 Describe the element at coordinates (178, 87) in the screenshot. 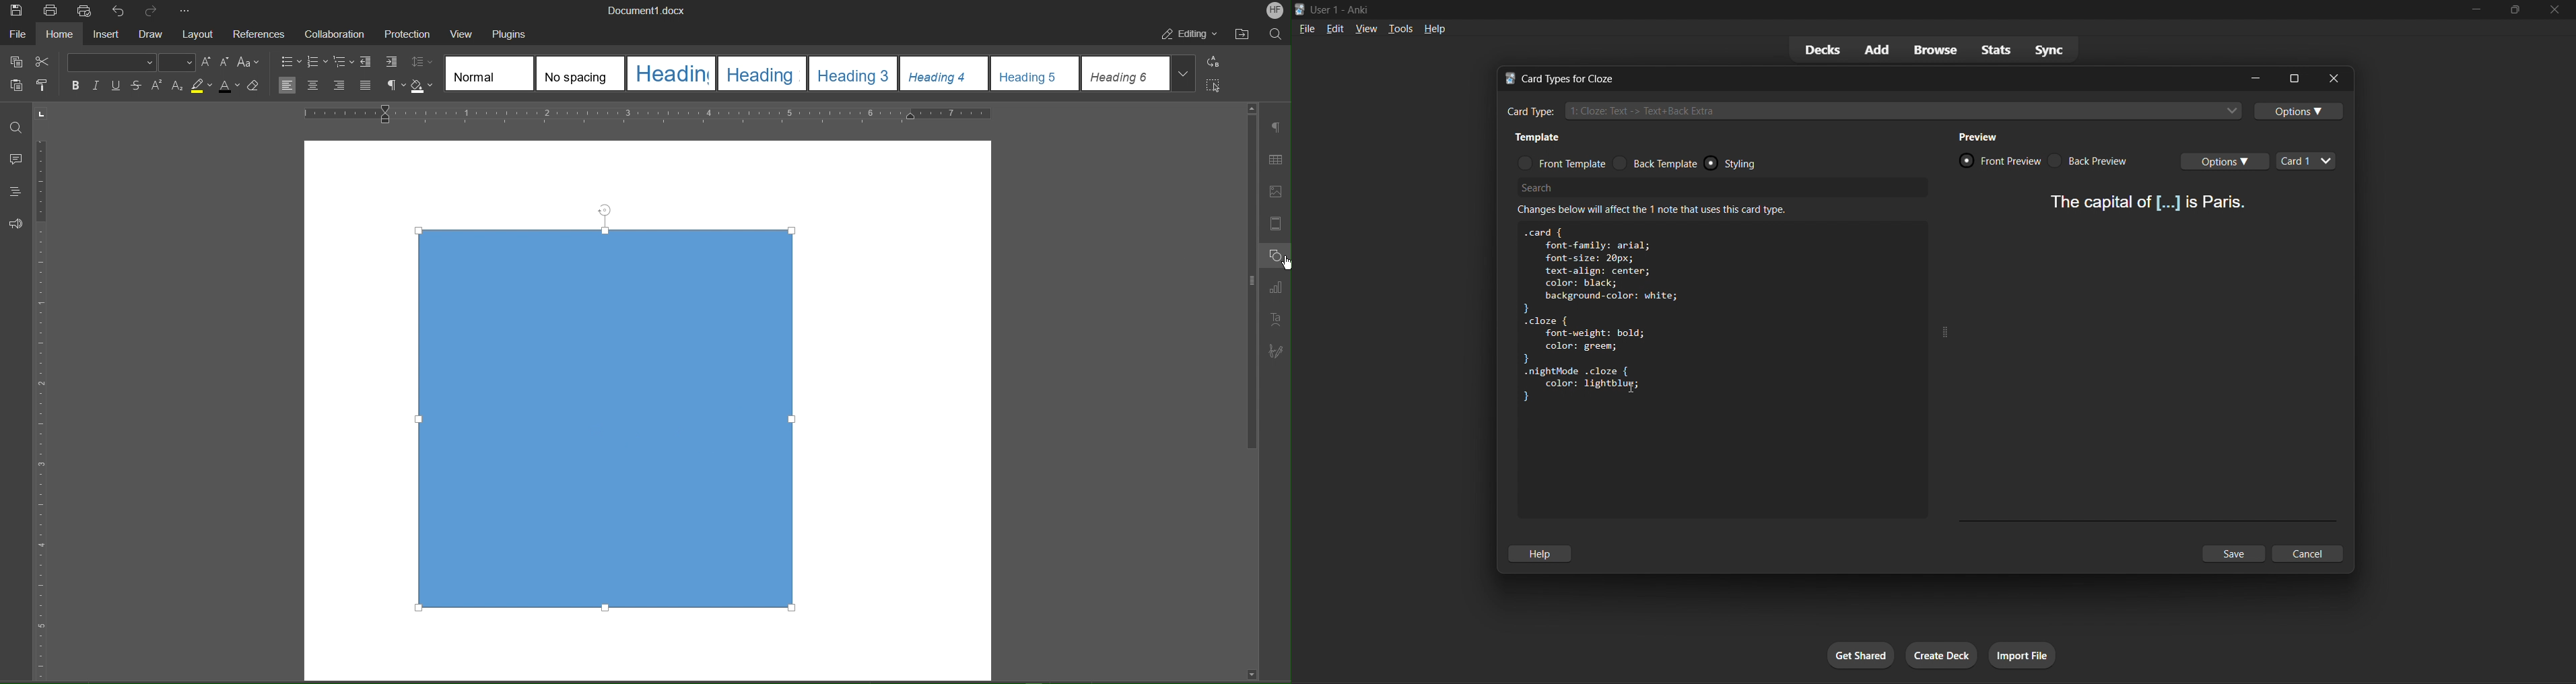

I see `Subscript` at that location.